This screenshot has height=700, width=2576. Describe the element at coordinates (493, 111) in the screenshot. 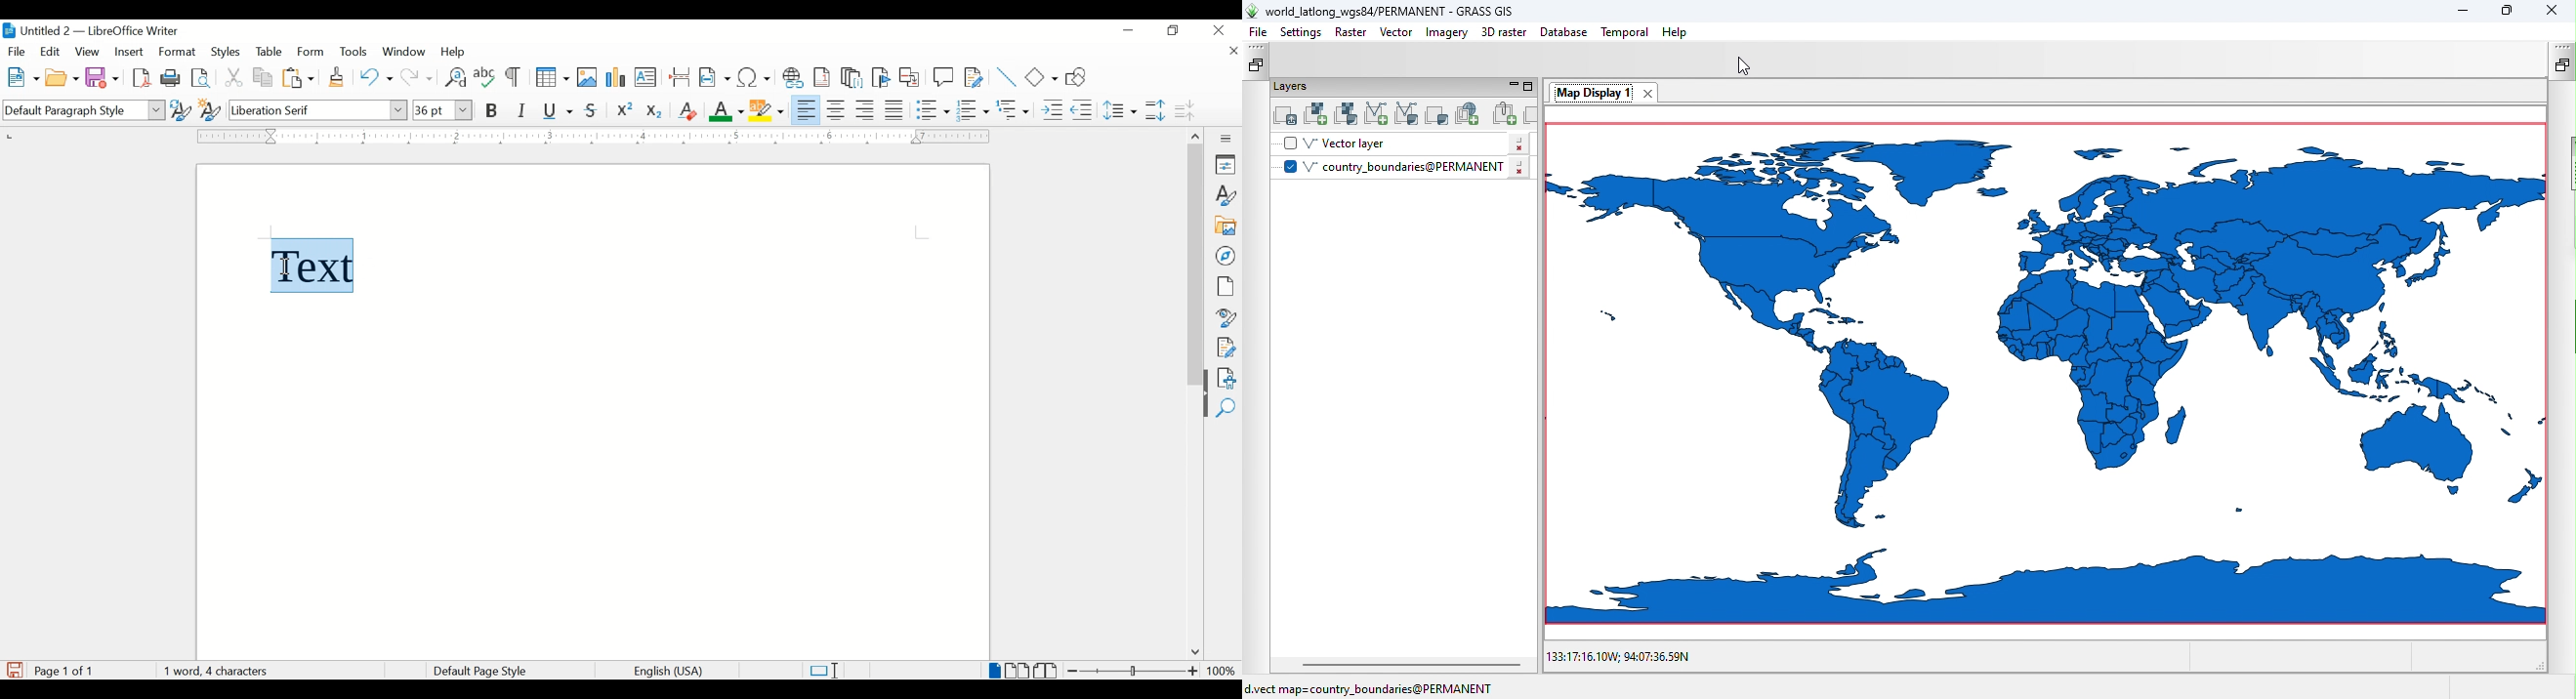

I see `bold` at that location.